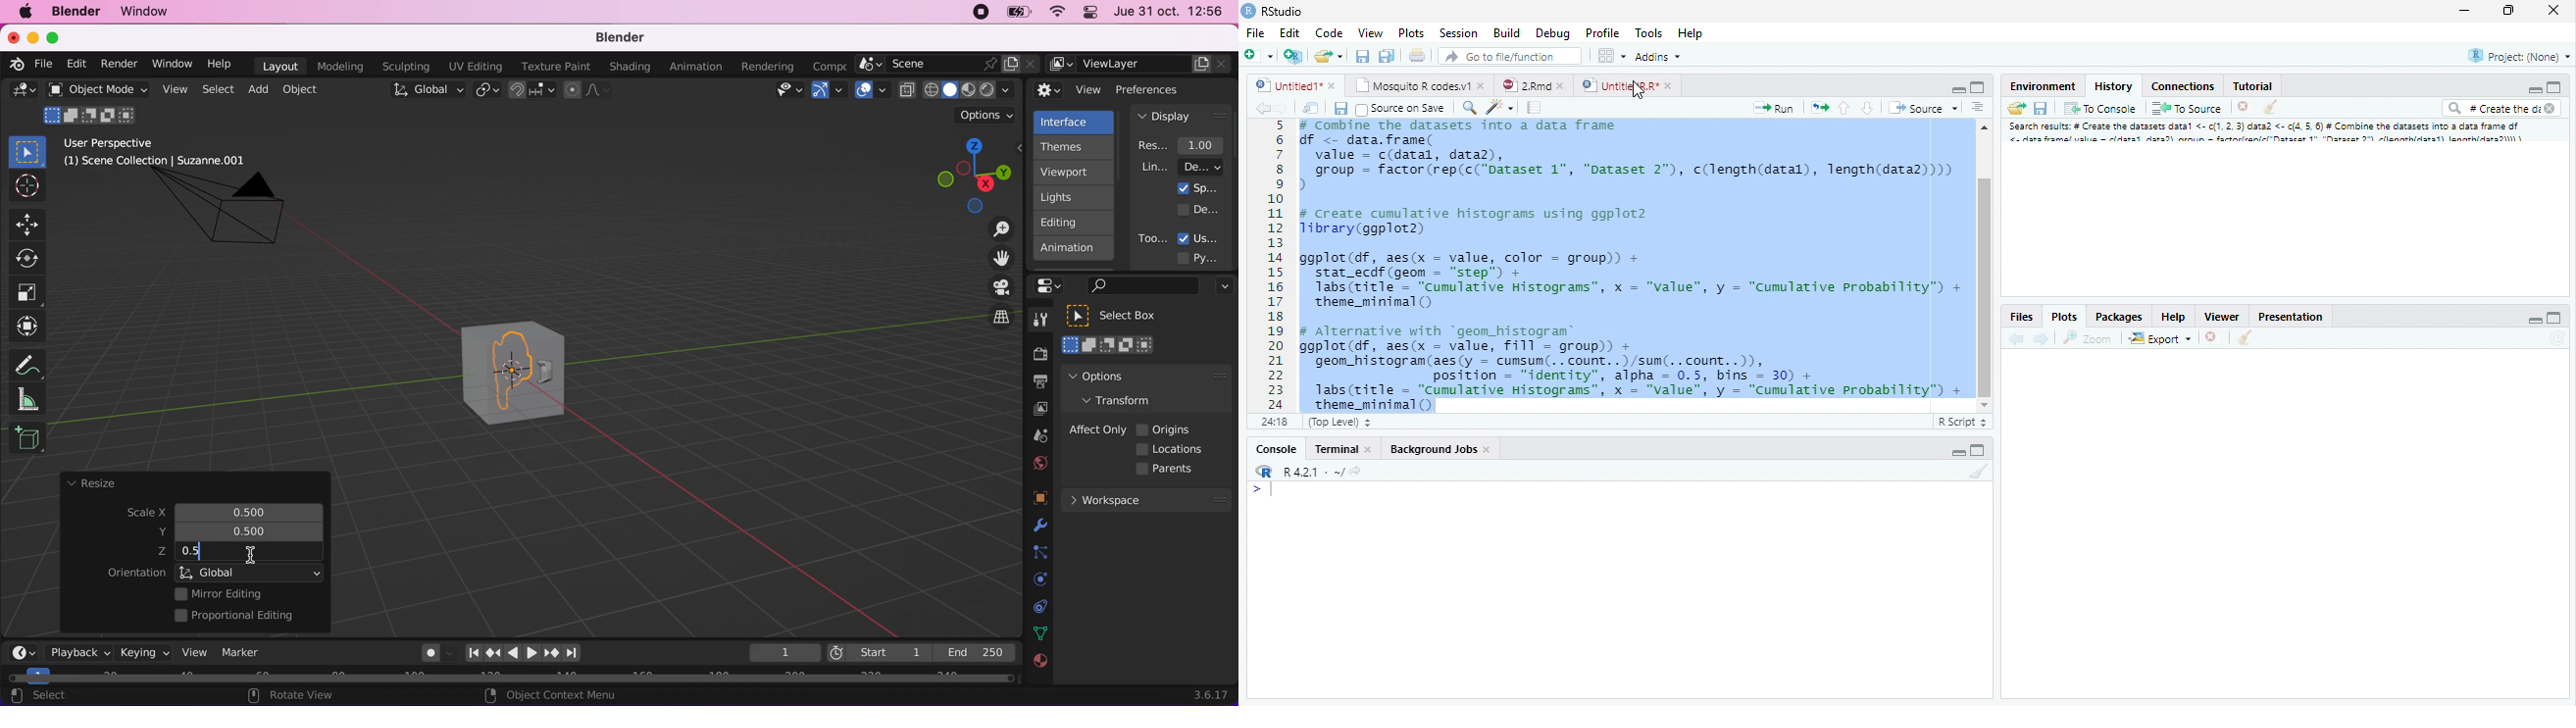 The width and height of the screenshot is (2576, 728). I want to click on Source, so click(1923, 110).